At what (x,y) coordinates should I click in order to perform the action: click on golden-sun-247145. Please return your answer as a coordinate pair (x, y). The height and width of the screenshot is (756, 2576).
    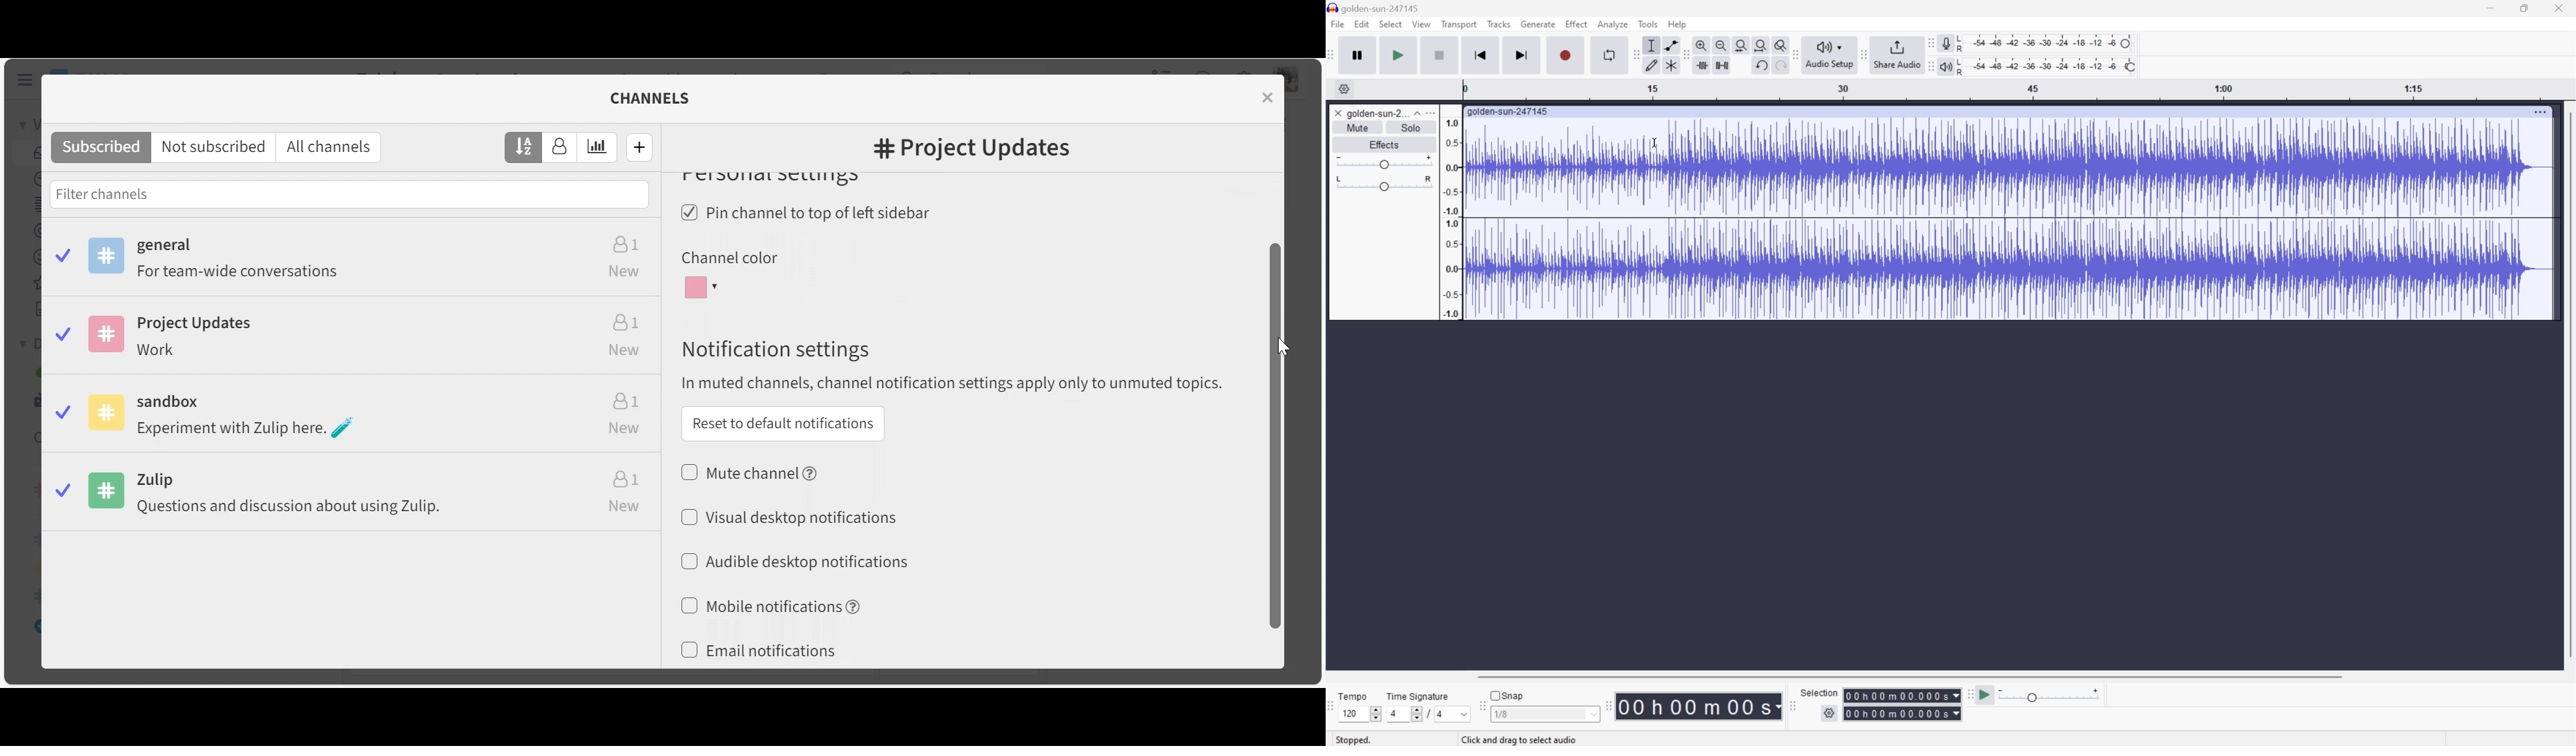
    Looking at the image, I should click on (1508, 111).